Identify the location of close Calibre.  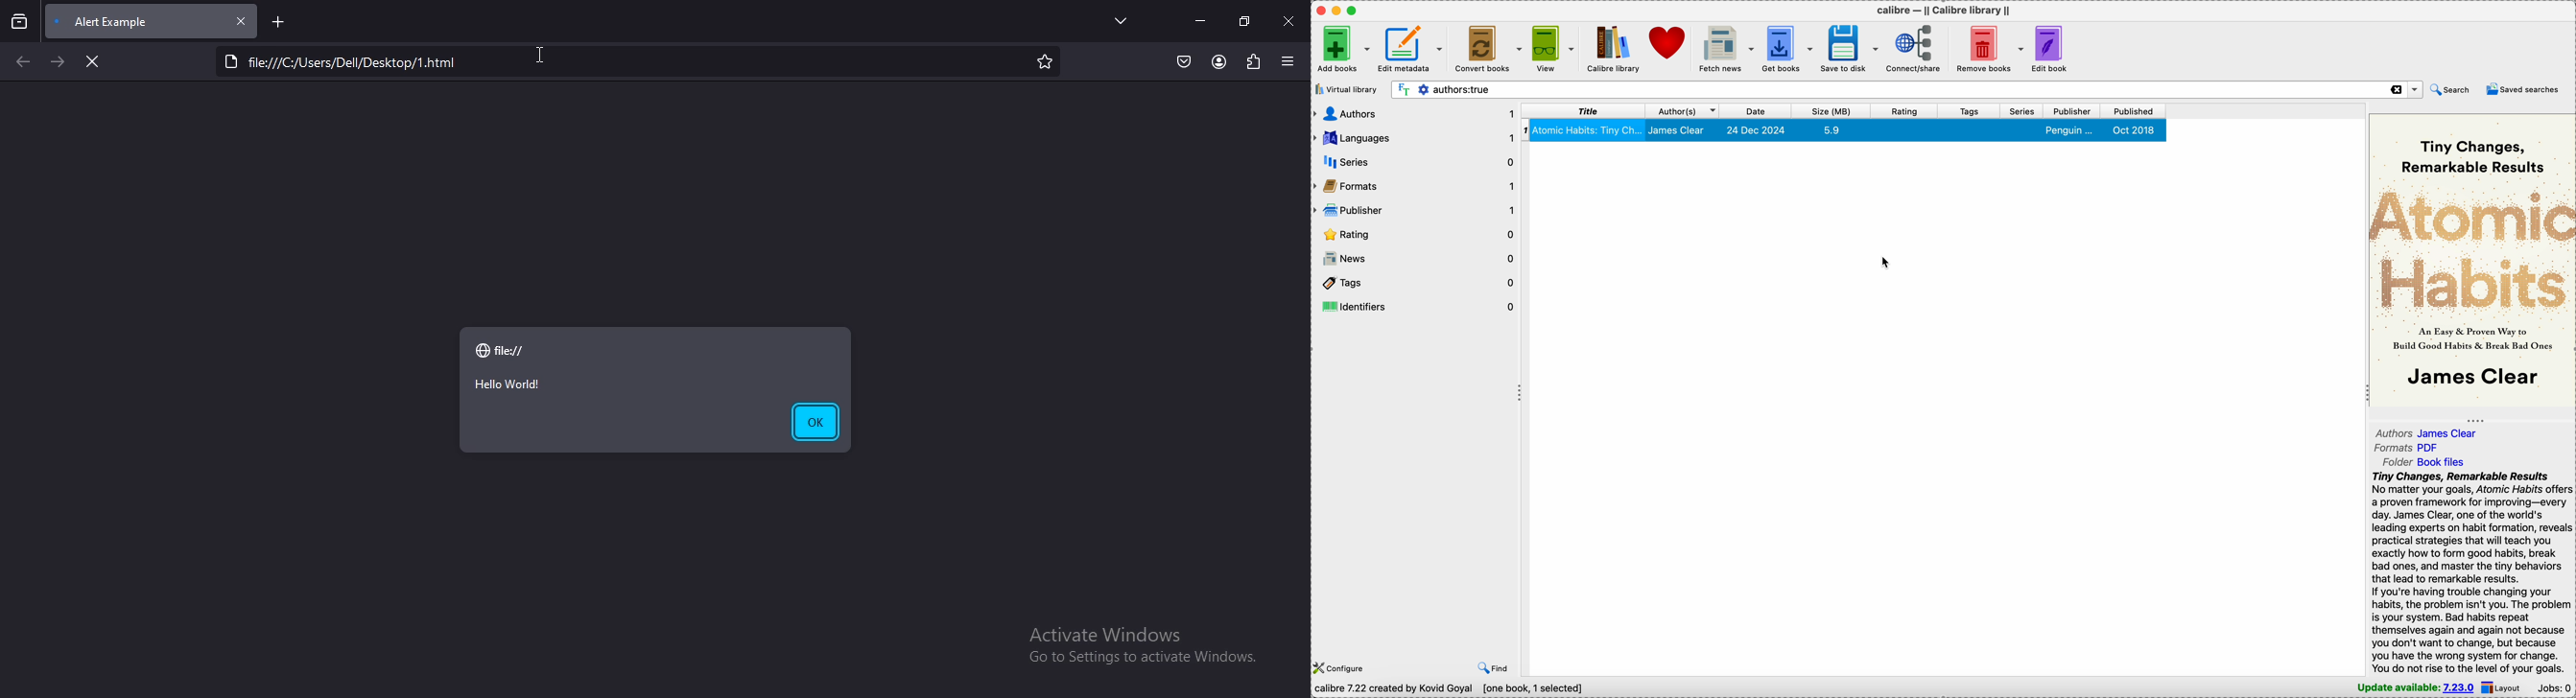
(1319, 9).